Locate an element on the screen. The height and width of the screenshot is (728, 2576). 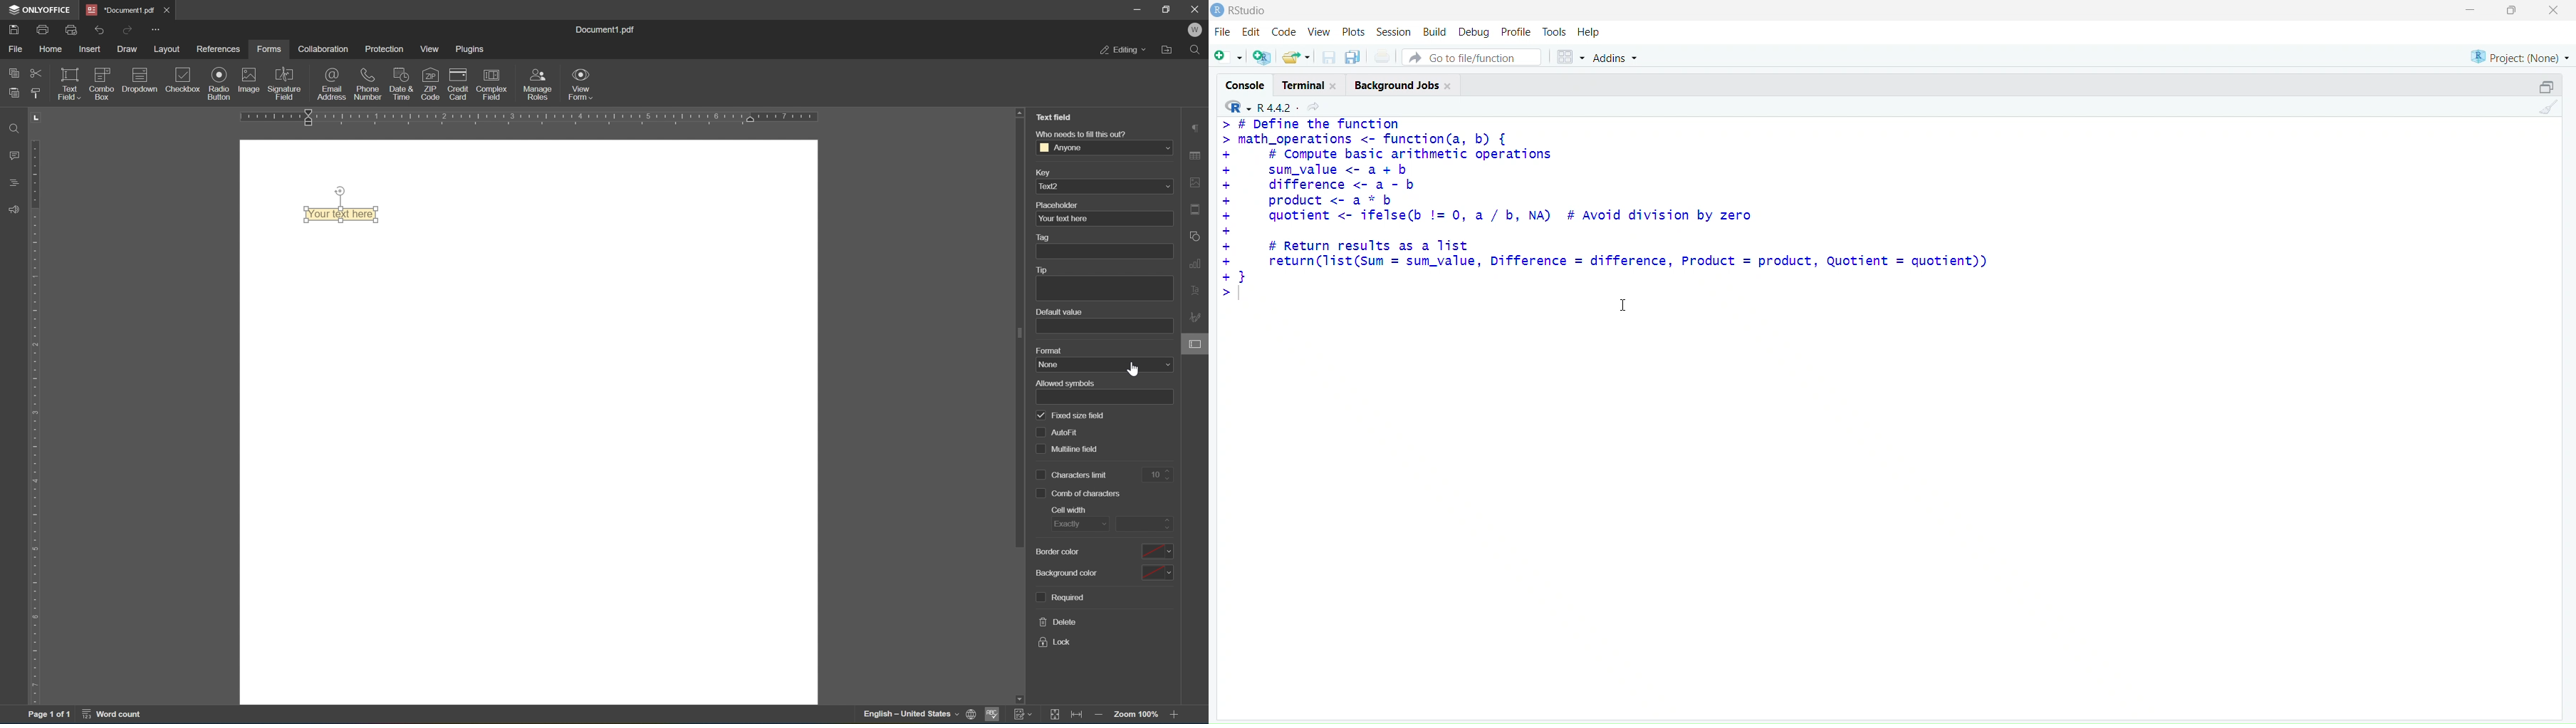
Close is located at coordinates (2551, 11).